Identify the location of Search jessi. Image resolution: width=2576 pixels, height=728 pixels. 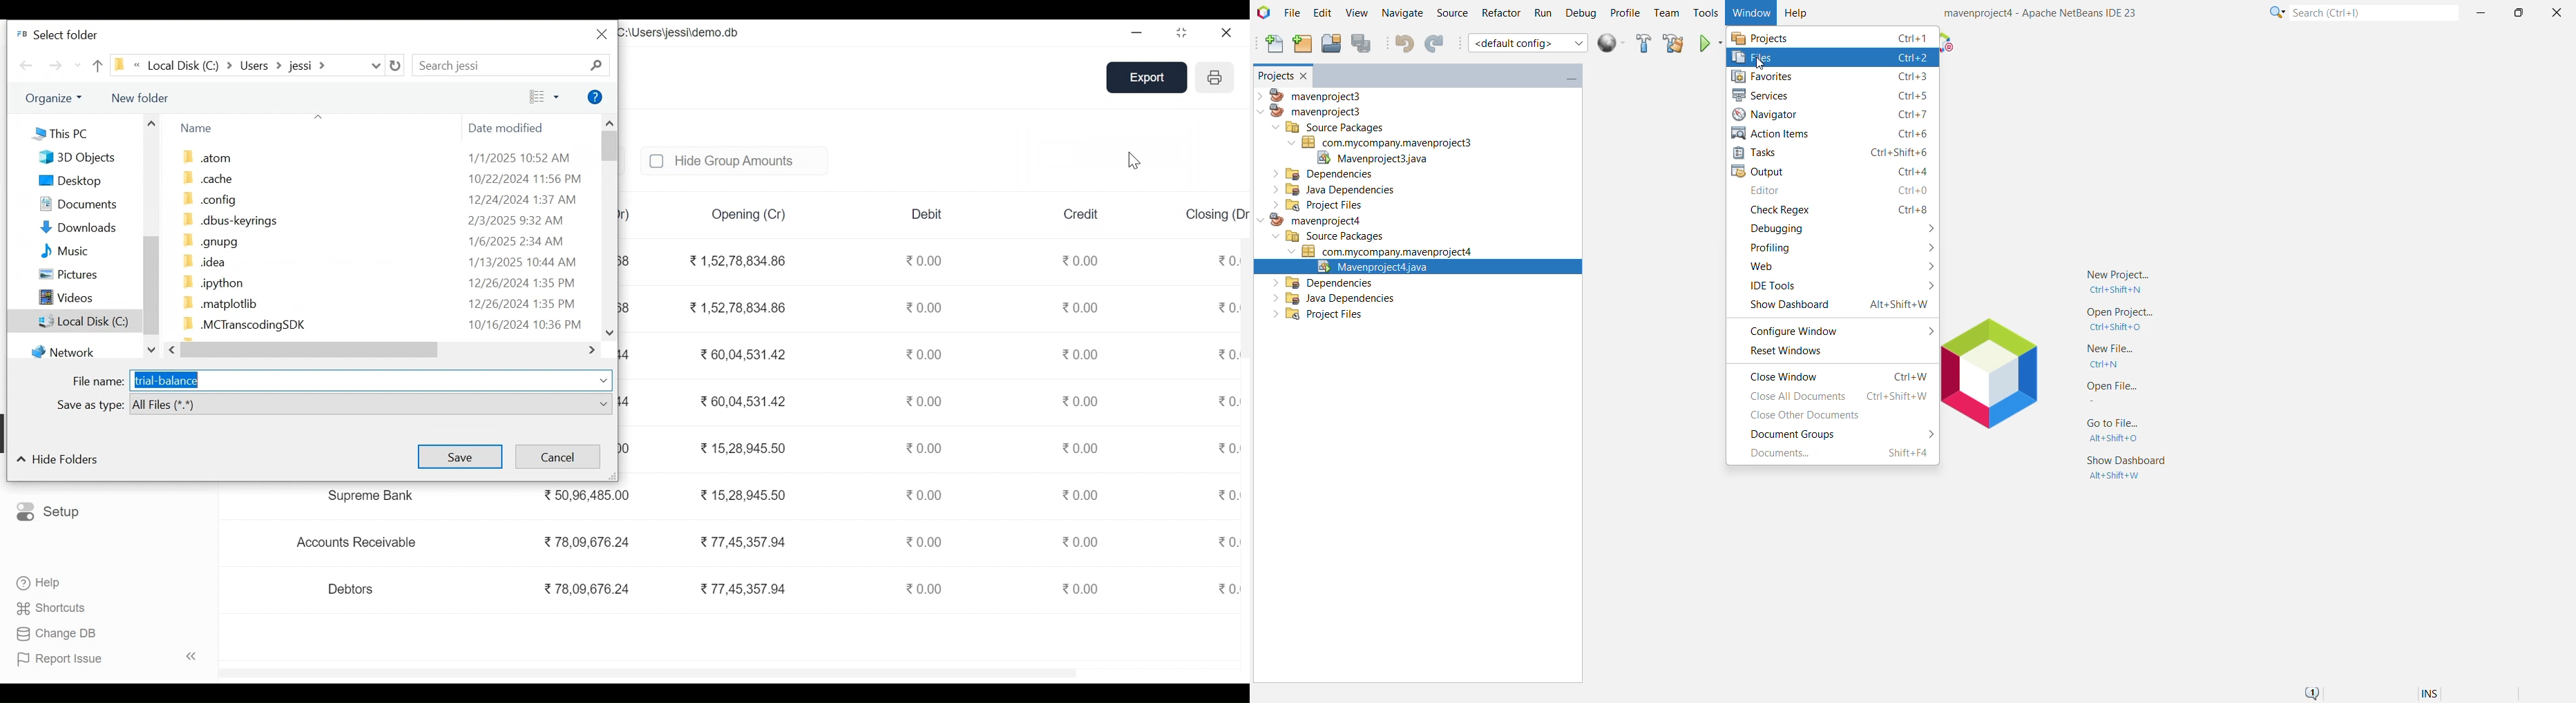
(452, 65).